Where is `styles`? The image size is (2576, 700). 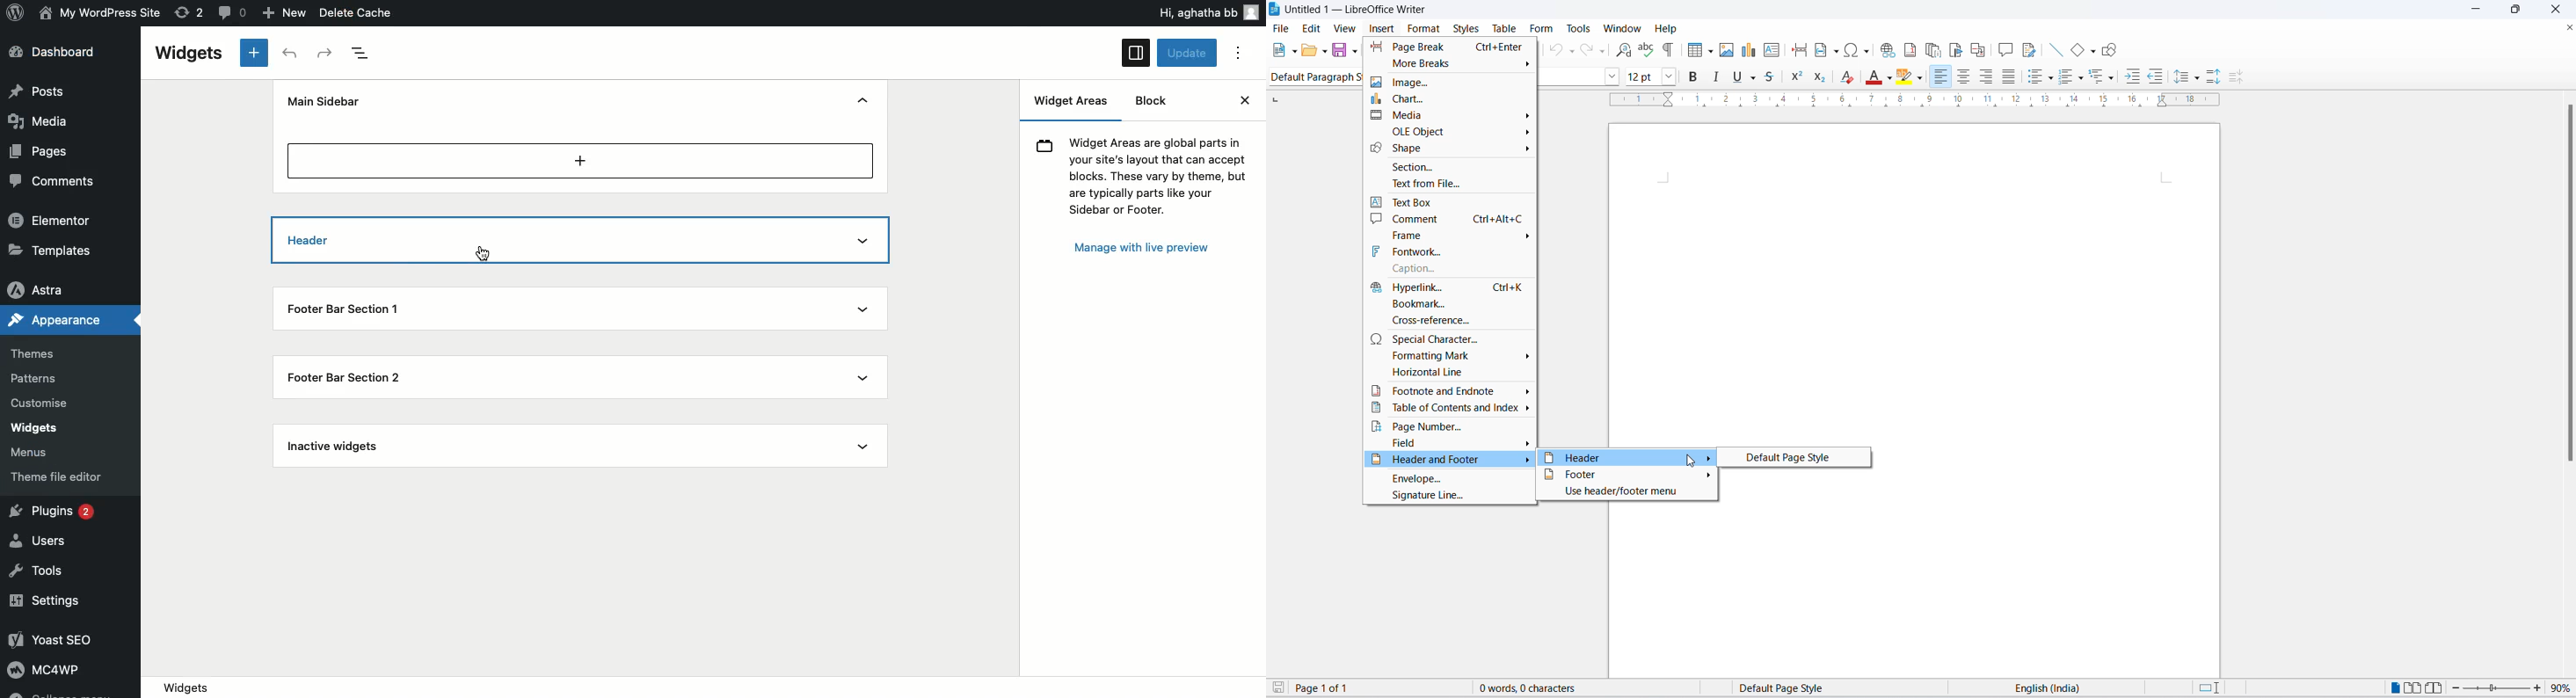
styles is located at coordinates (1464, 27).